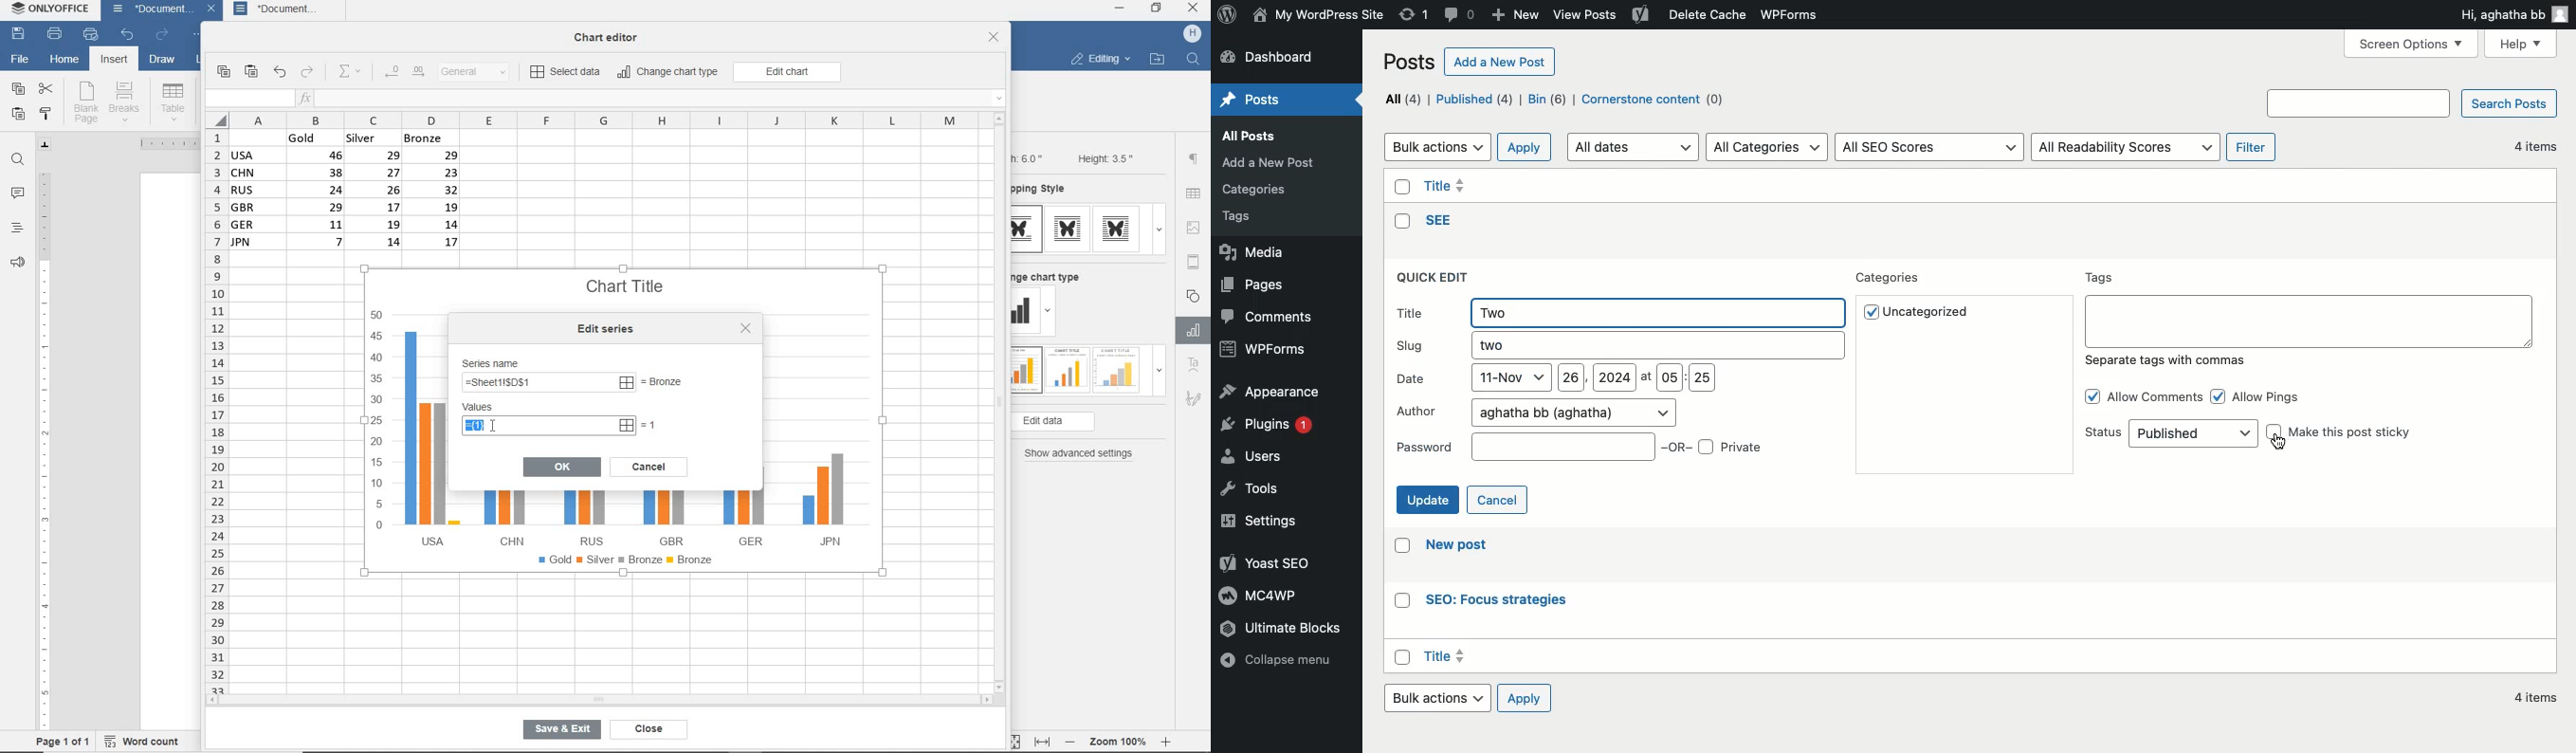 The image size is (2576, 756). What do you see at coordinates (19, 58) in the screenshot?
I see `file` at bounding box center [19, 58].